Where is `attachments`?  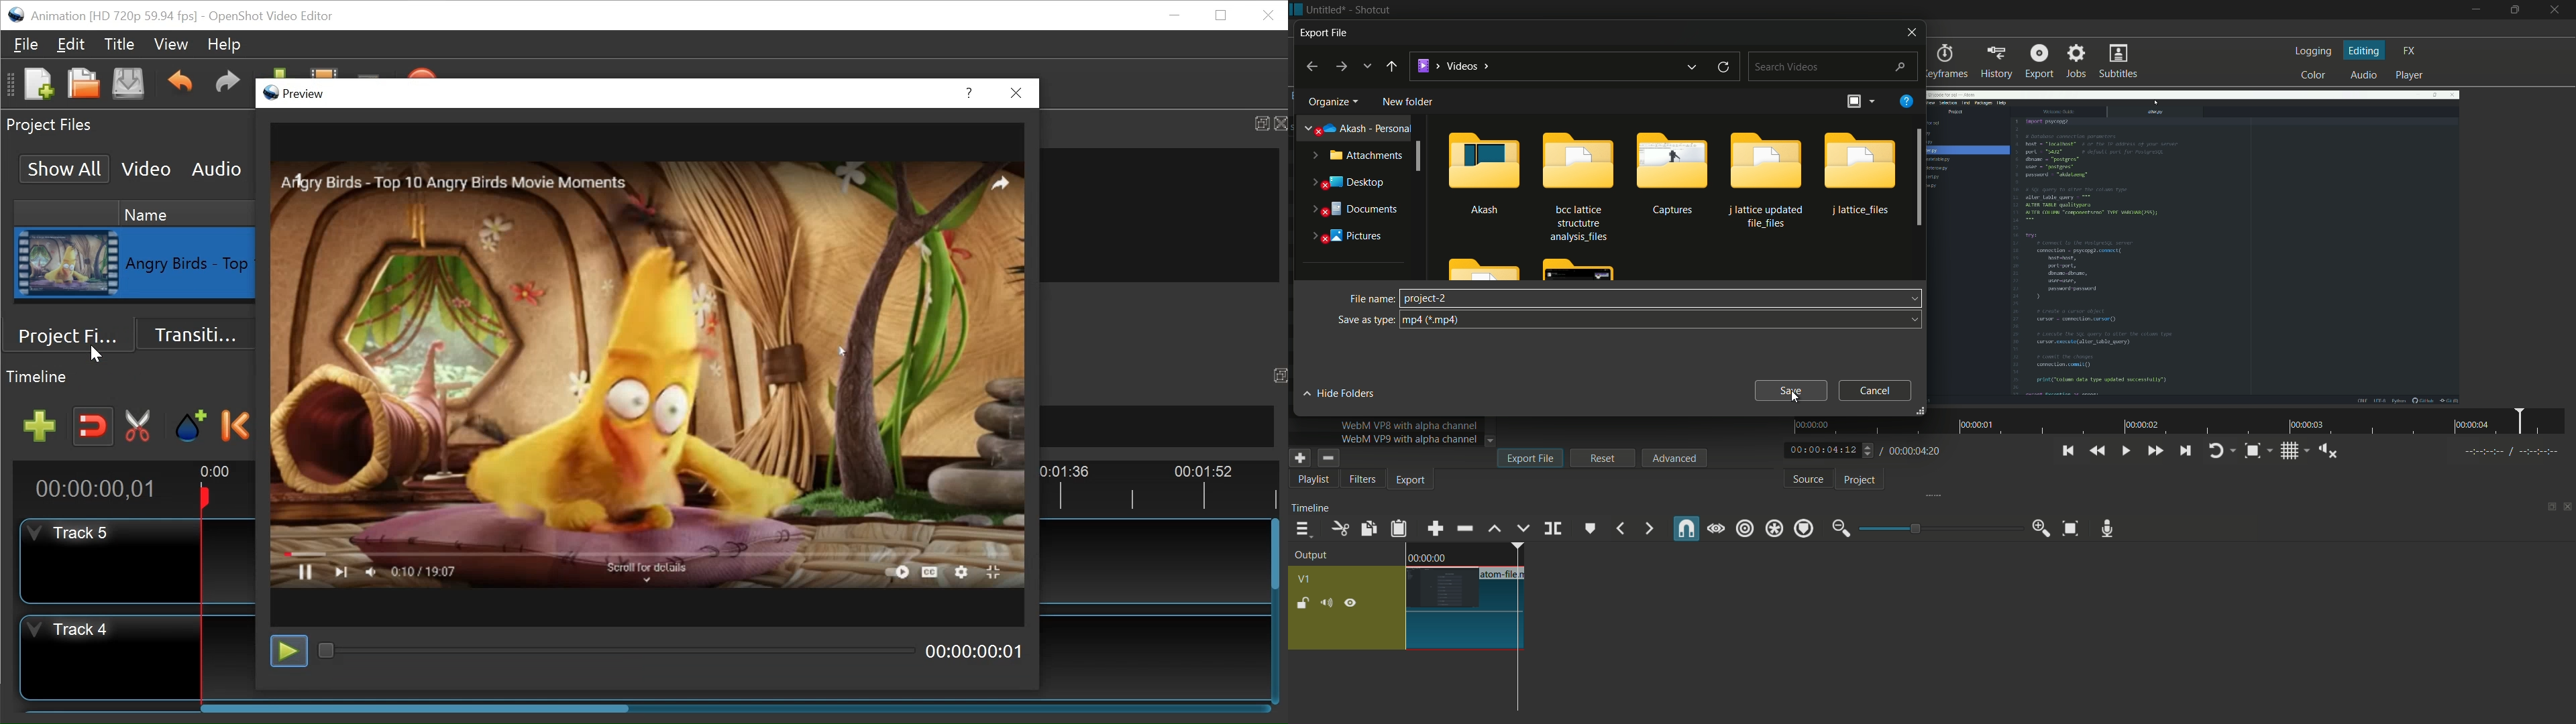 attachments is located at coordinates (1358, 156).